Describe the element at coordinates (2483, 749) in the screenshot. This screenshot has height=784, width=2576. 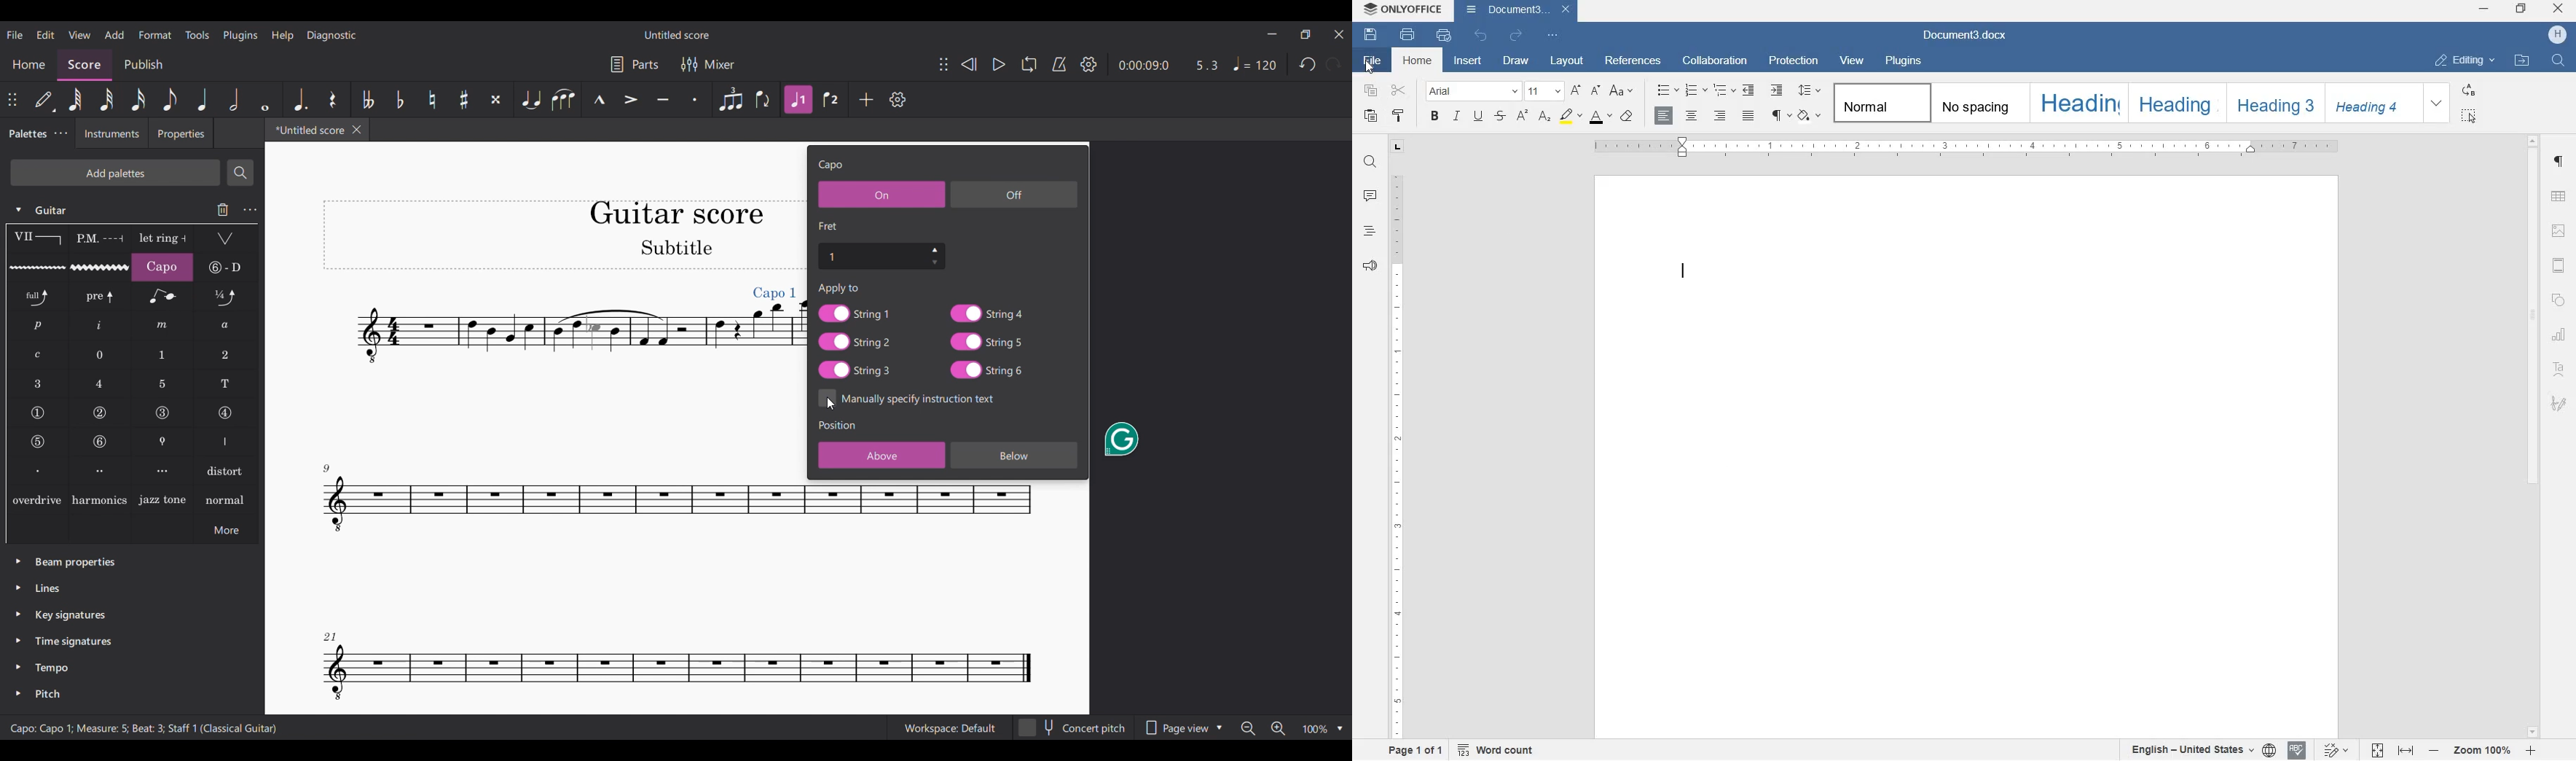
I see `zoom in or out` at that location.